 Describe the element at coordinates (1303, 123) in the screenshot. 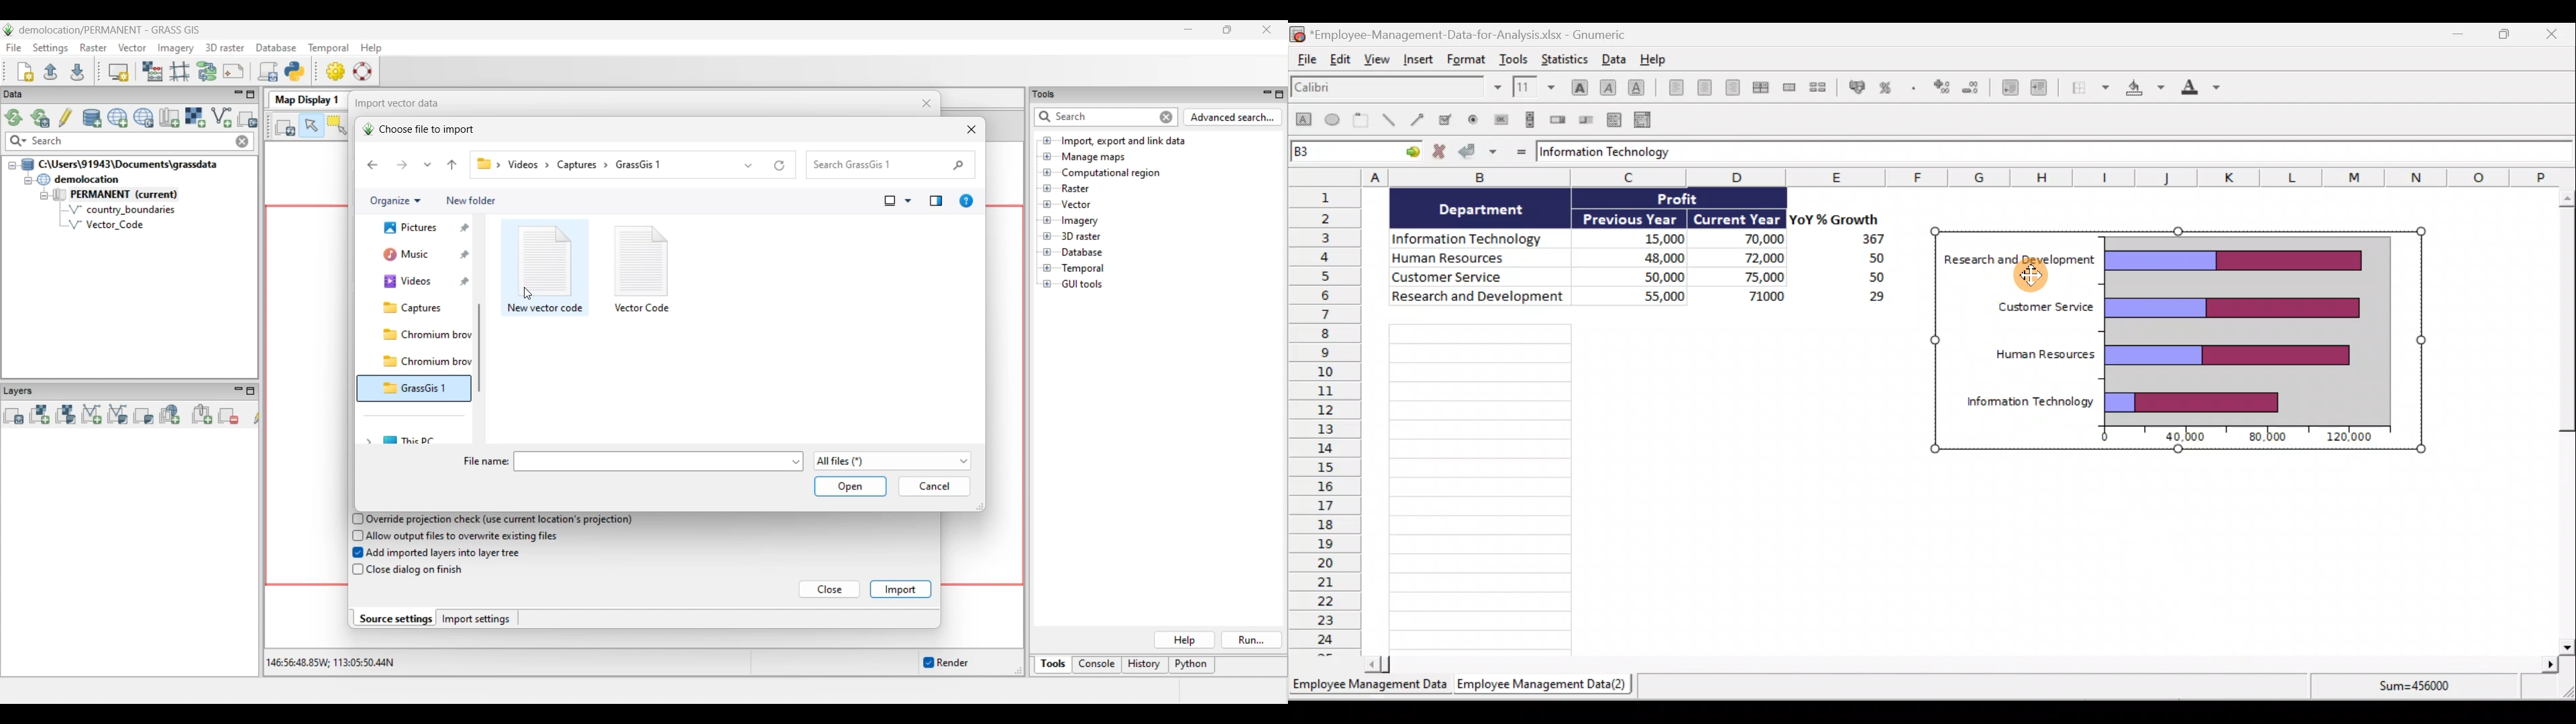

I see `Create a rectangle object` at that location.